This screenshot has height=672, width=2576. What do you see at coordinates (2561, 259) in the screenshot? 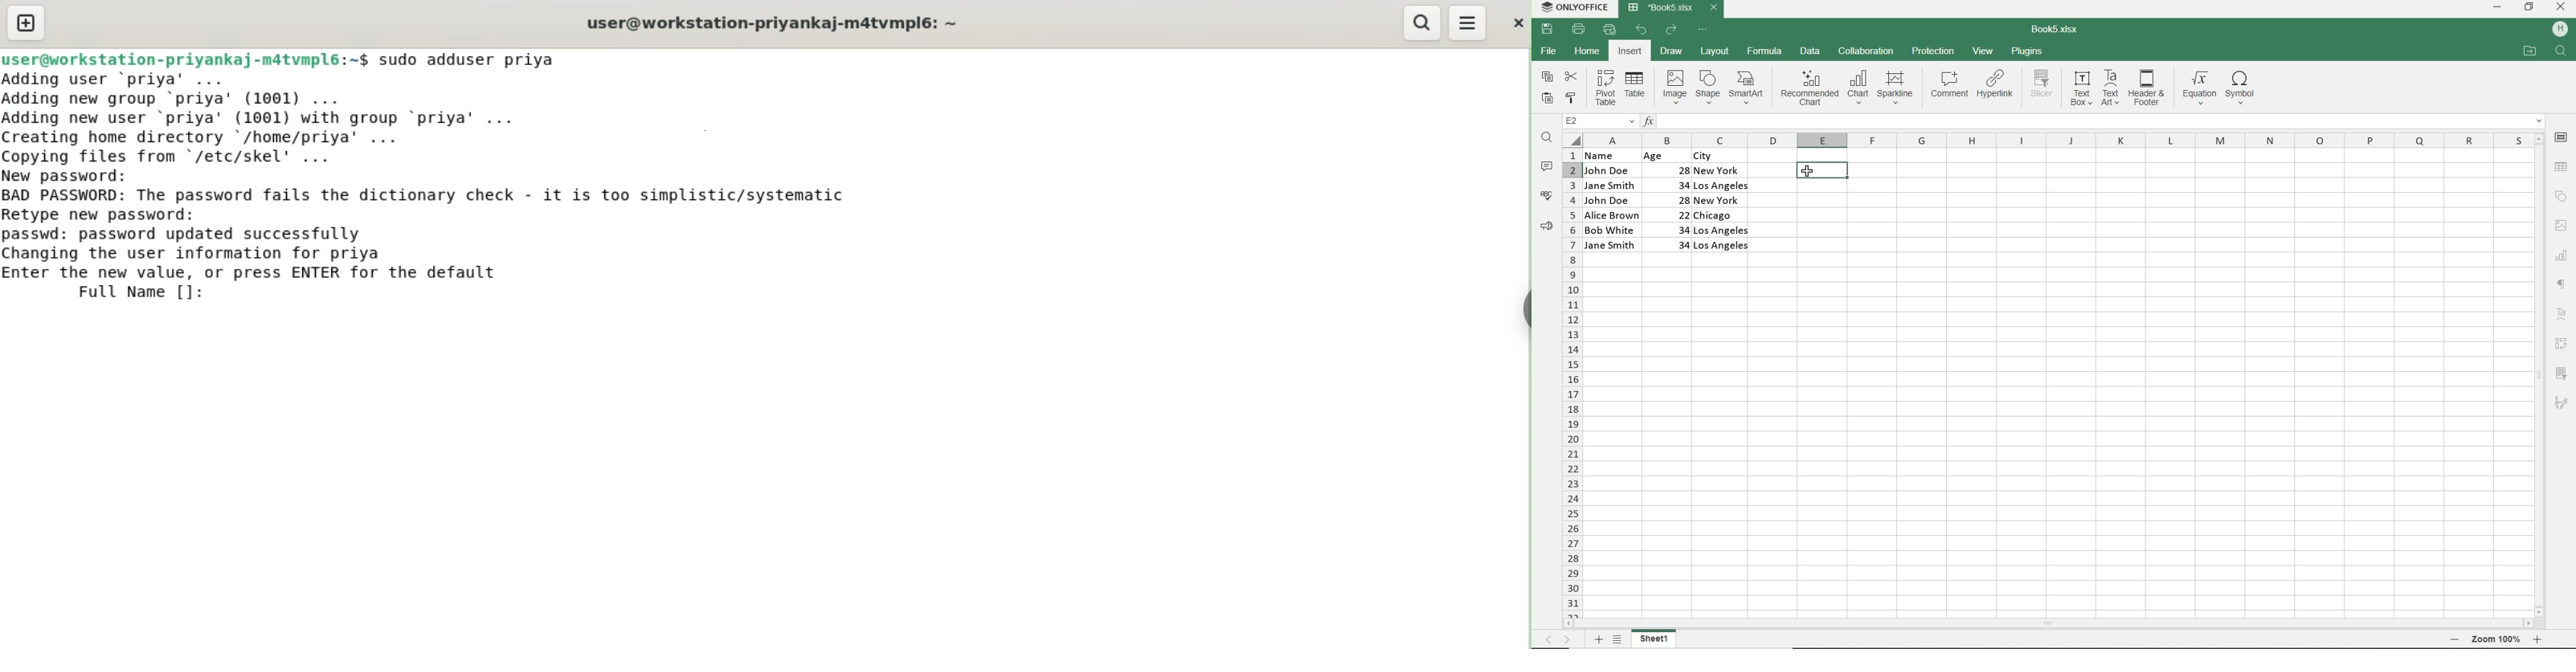
I see `CHART` at bounding box center [2561, 259].